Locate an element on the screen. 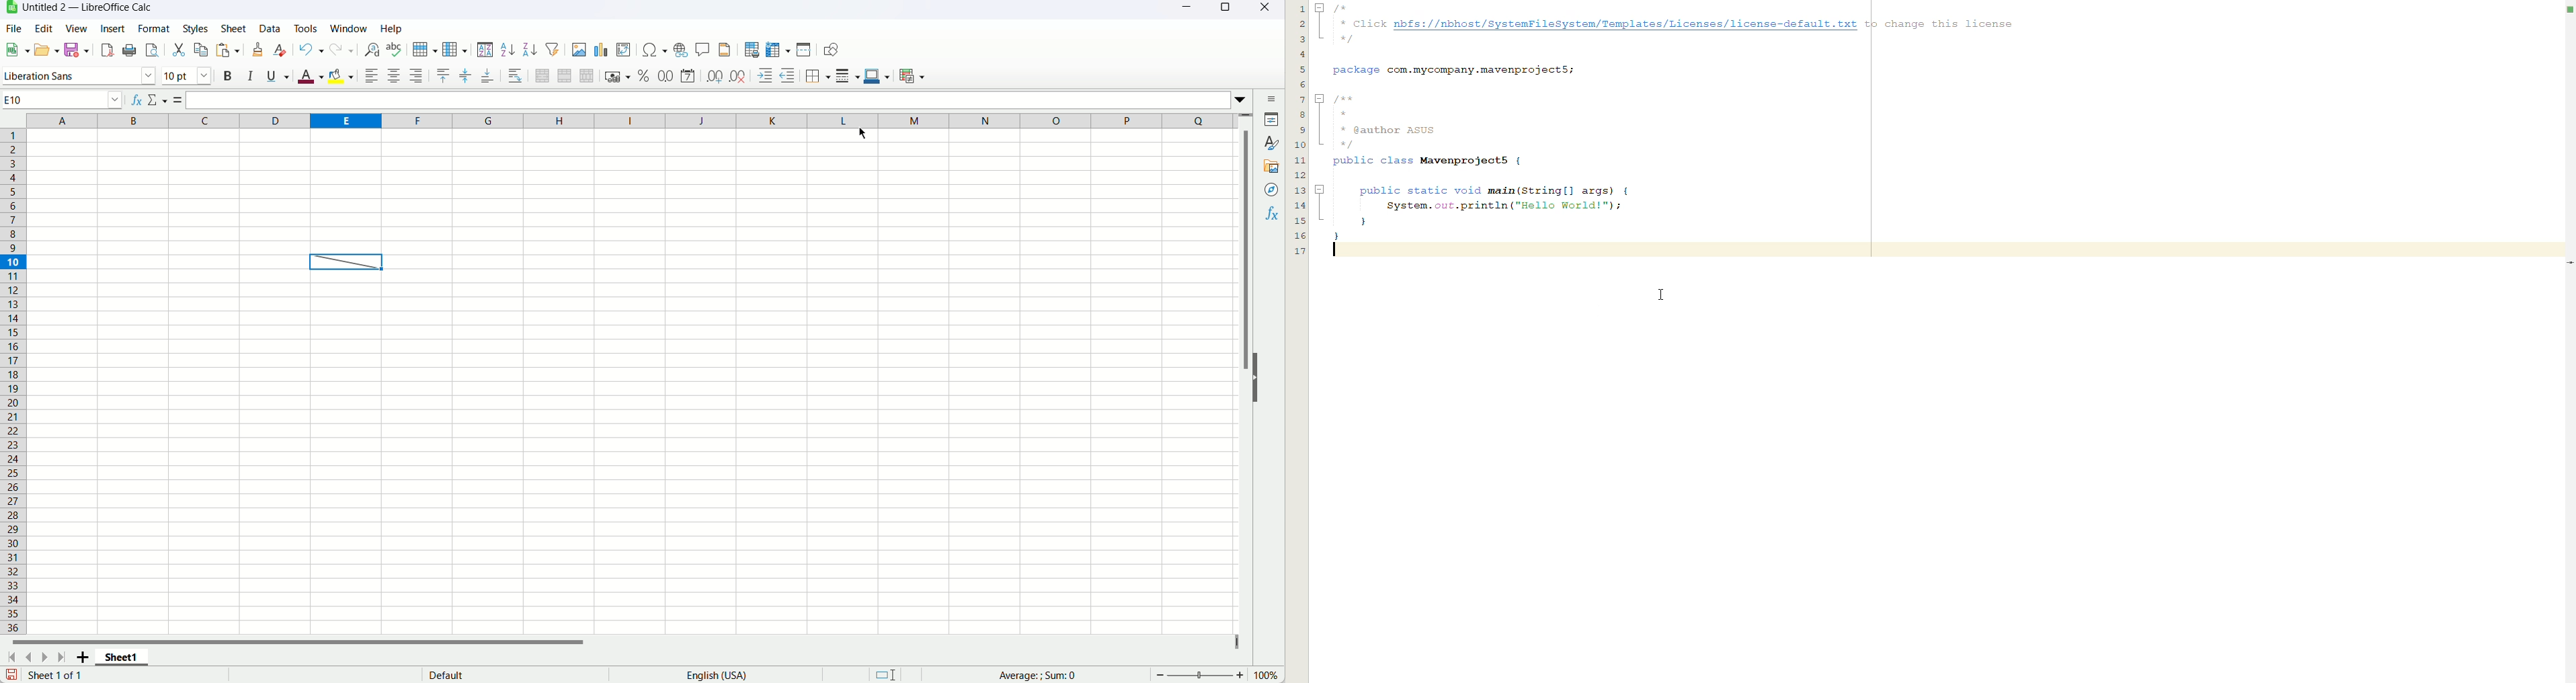 The image size is (2576, 700). Underline is located at coordinates (278, 76).